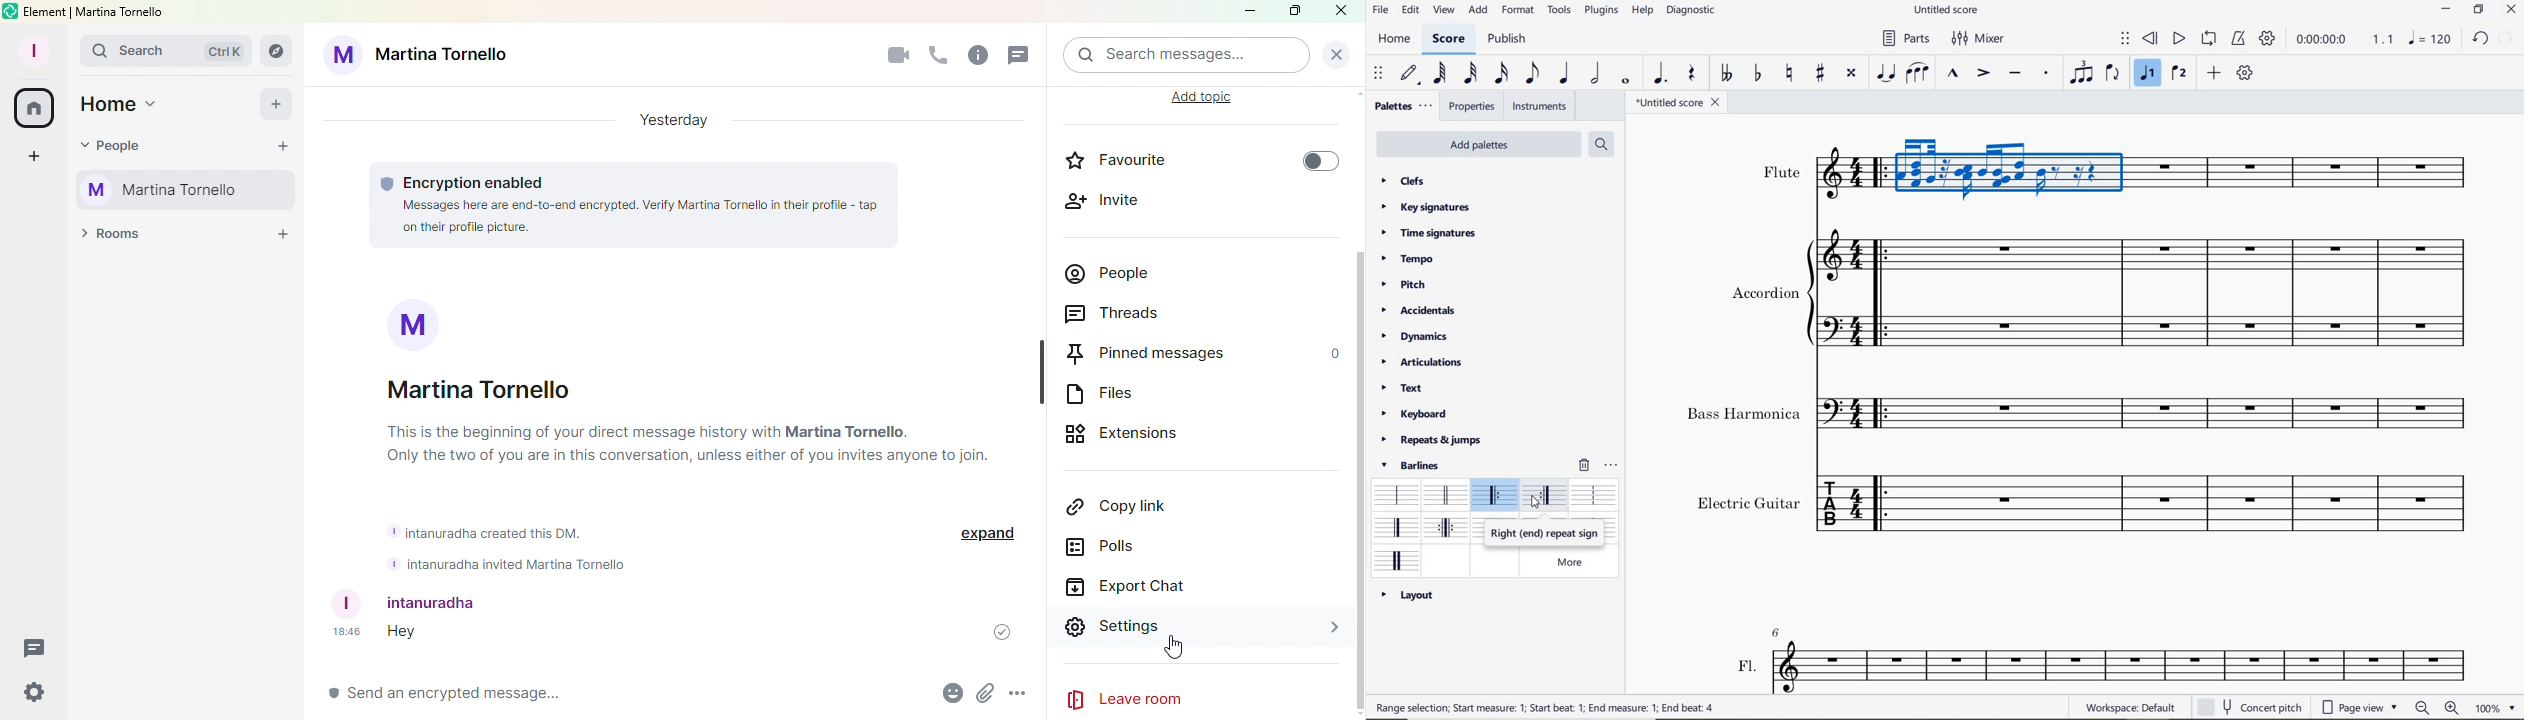 The height and width of the screenshot is (728, 2548). What do you see at coordinates (1177, 395) in the screenshot?
I see `Files` at bounding box center [1177, 395].